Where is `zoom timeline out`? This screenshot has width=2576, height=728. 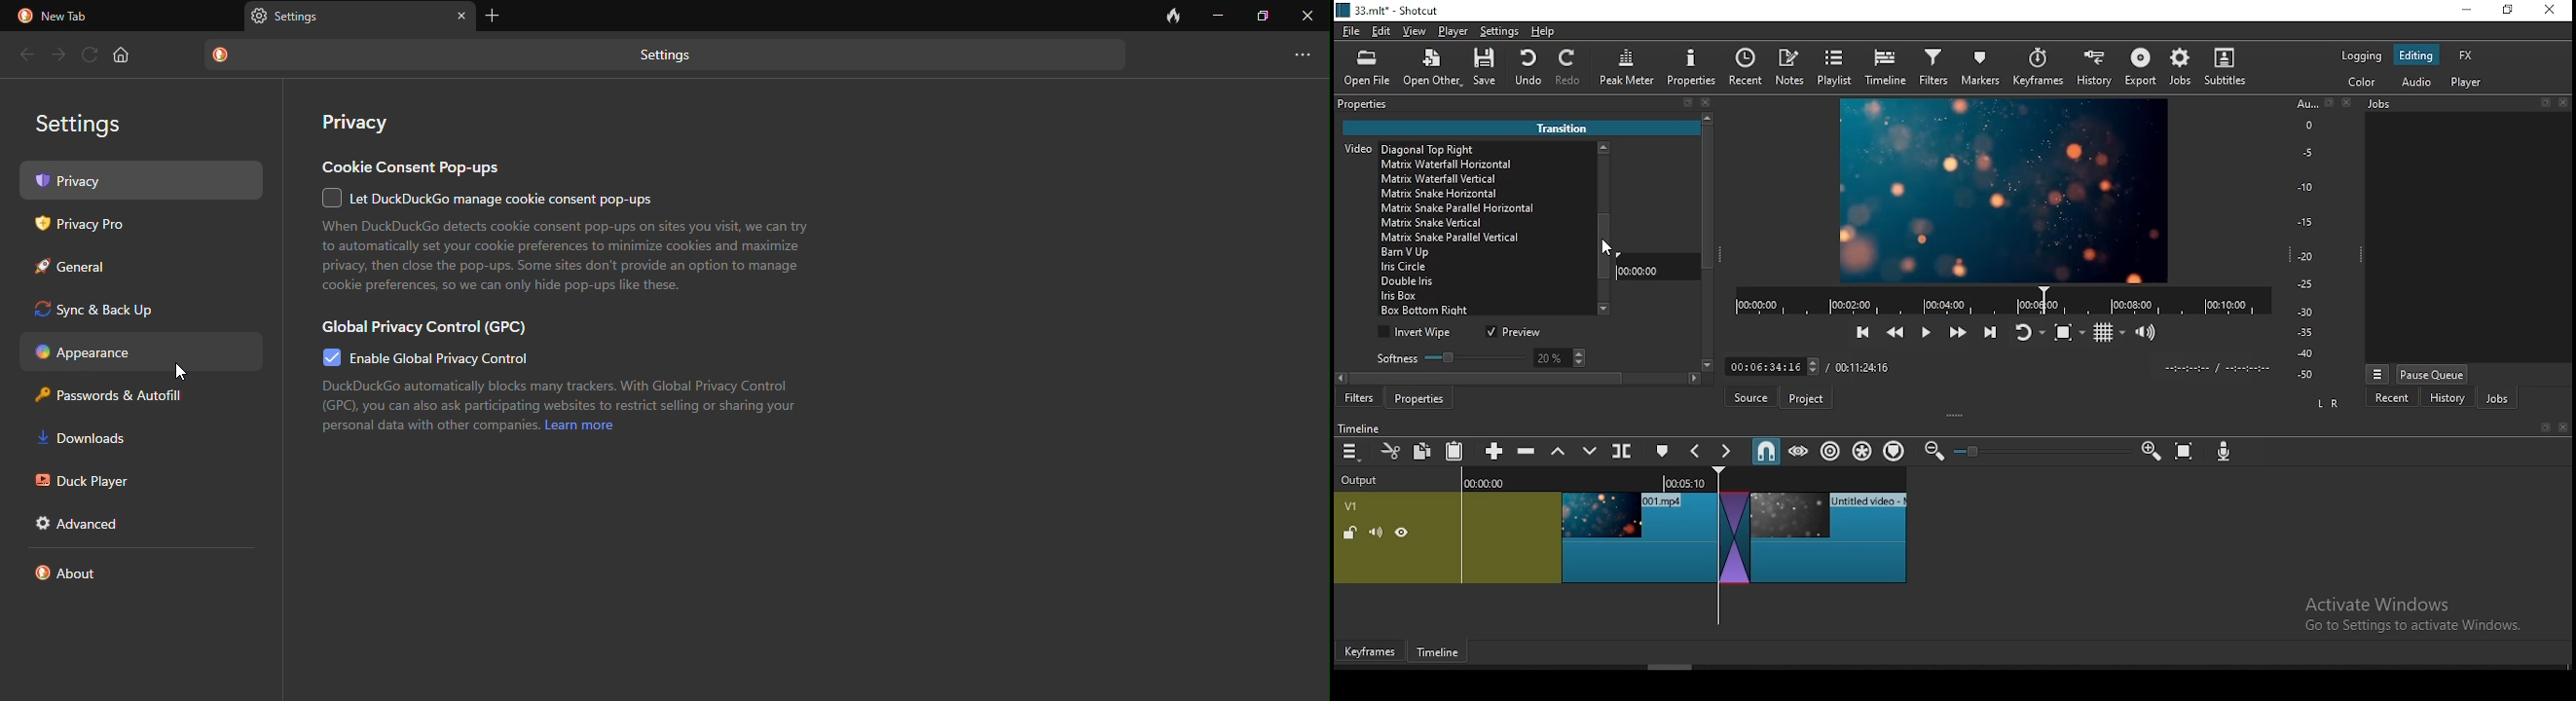
zoom timeline out is located at coordinates (1932, 452).